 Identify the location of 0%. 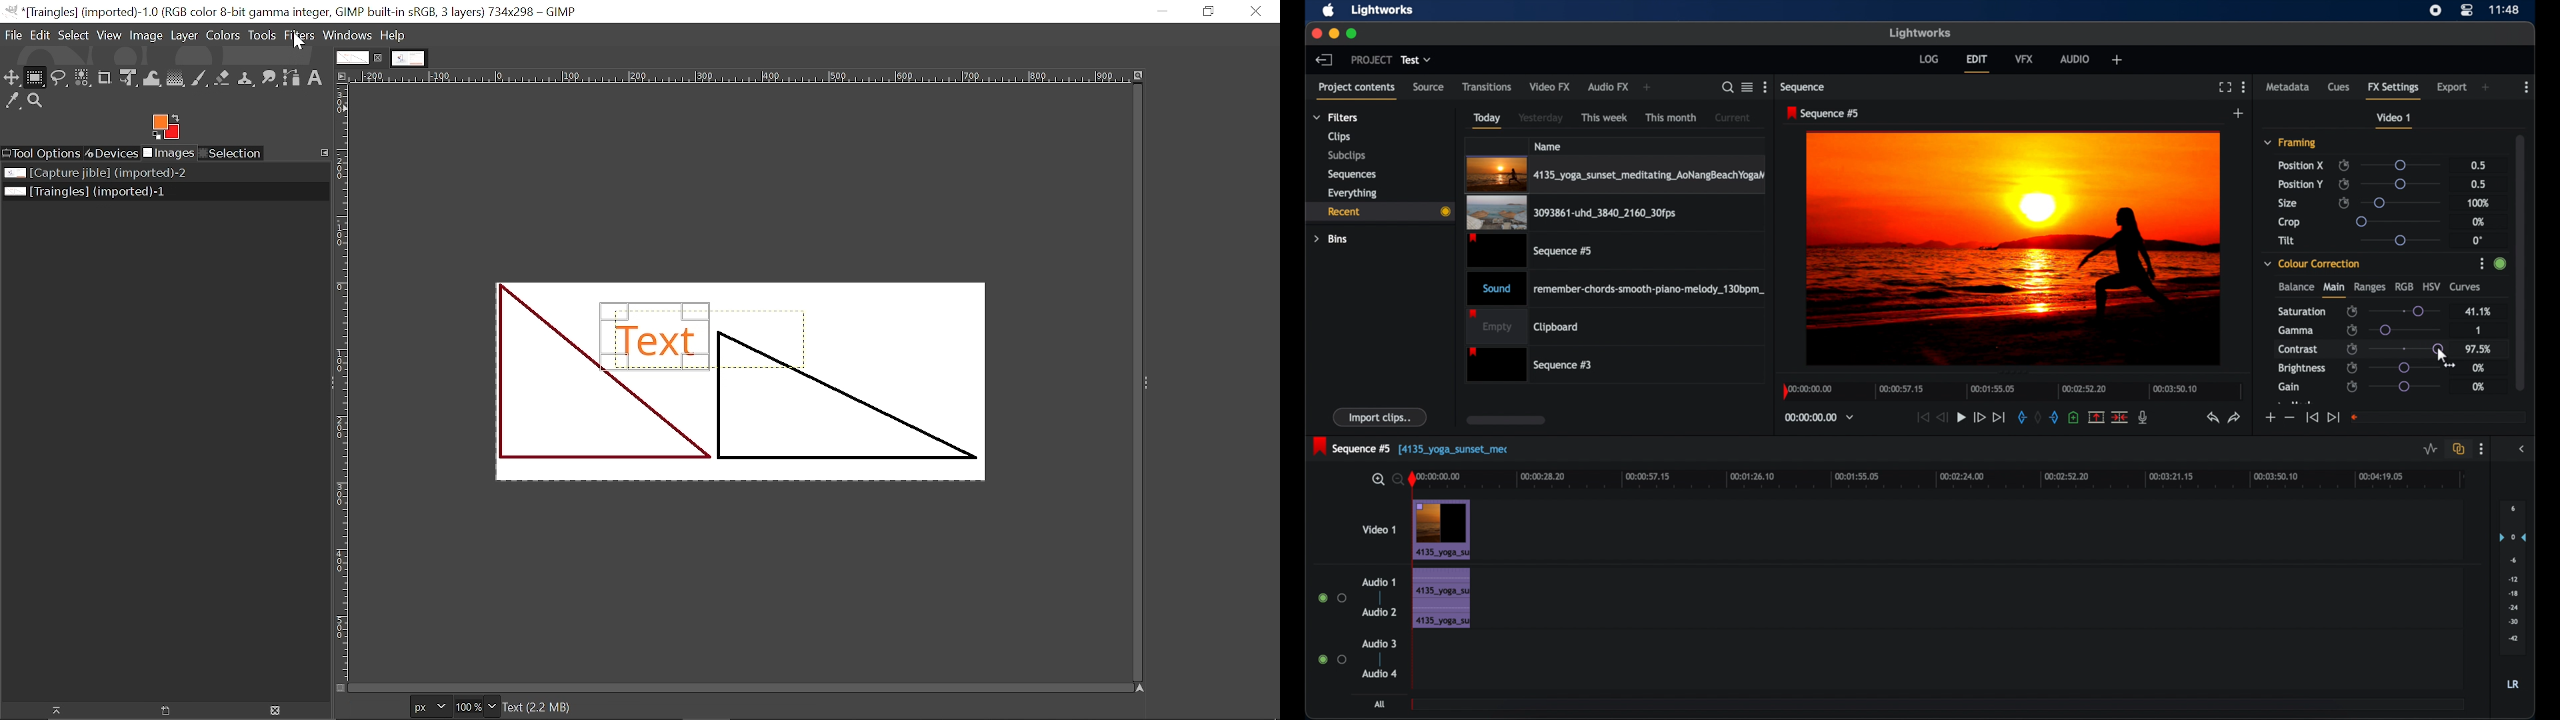
(2479, 368).